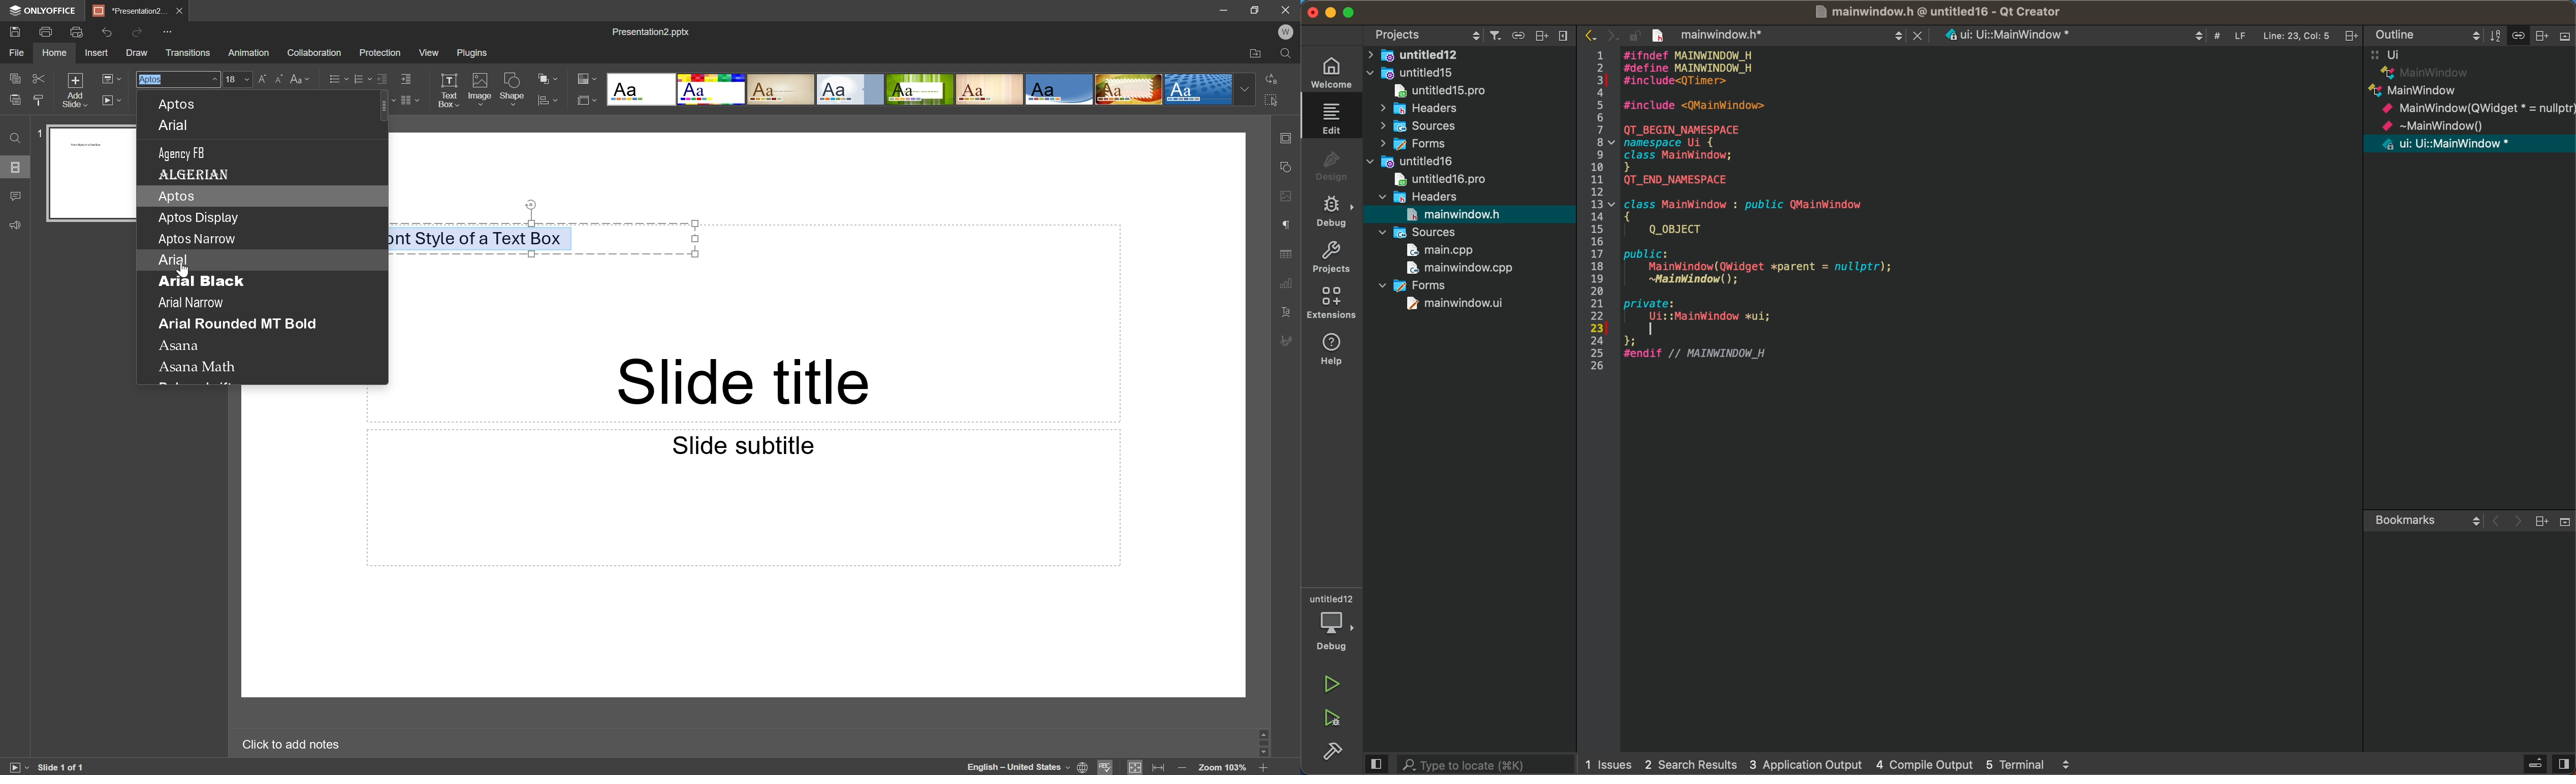  Describe the element at coordinates (472, 53) in the screenshot. I see `Plugins` at that location.